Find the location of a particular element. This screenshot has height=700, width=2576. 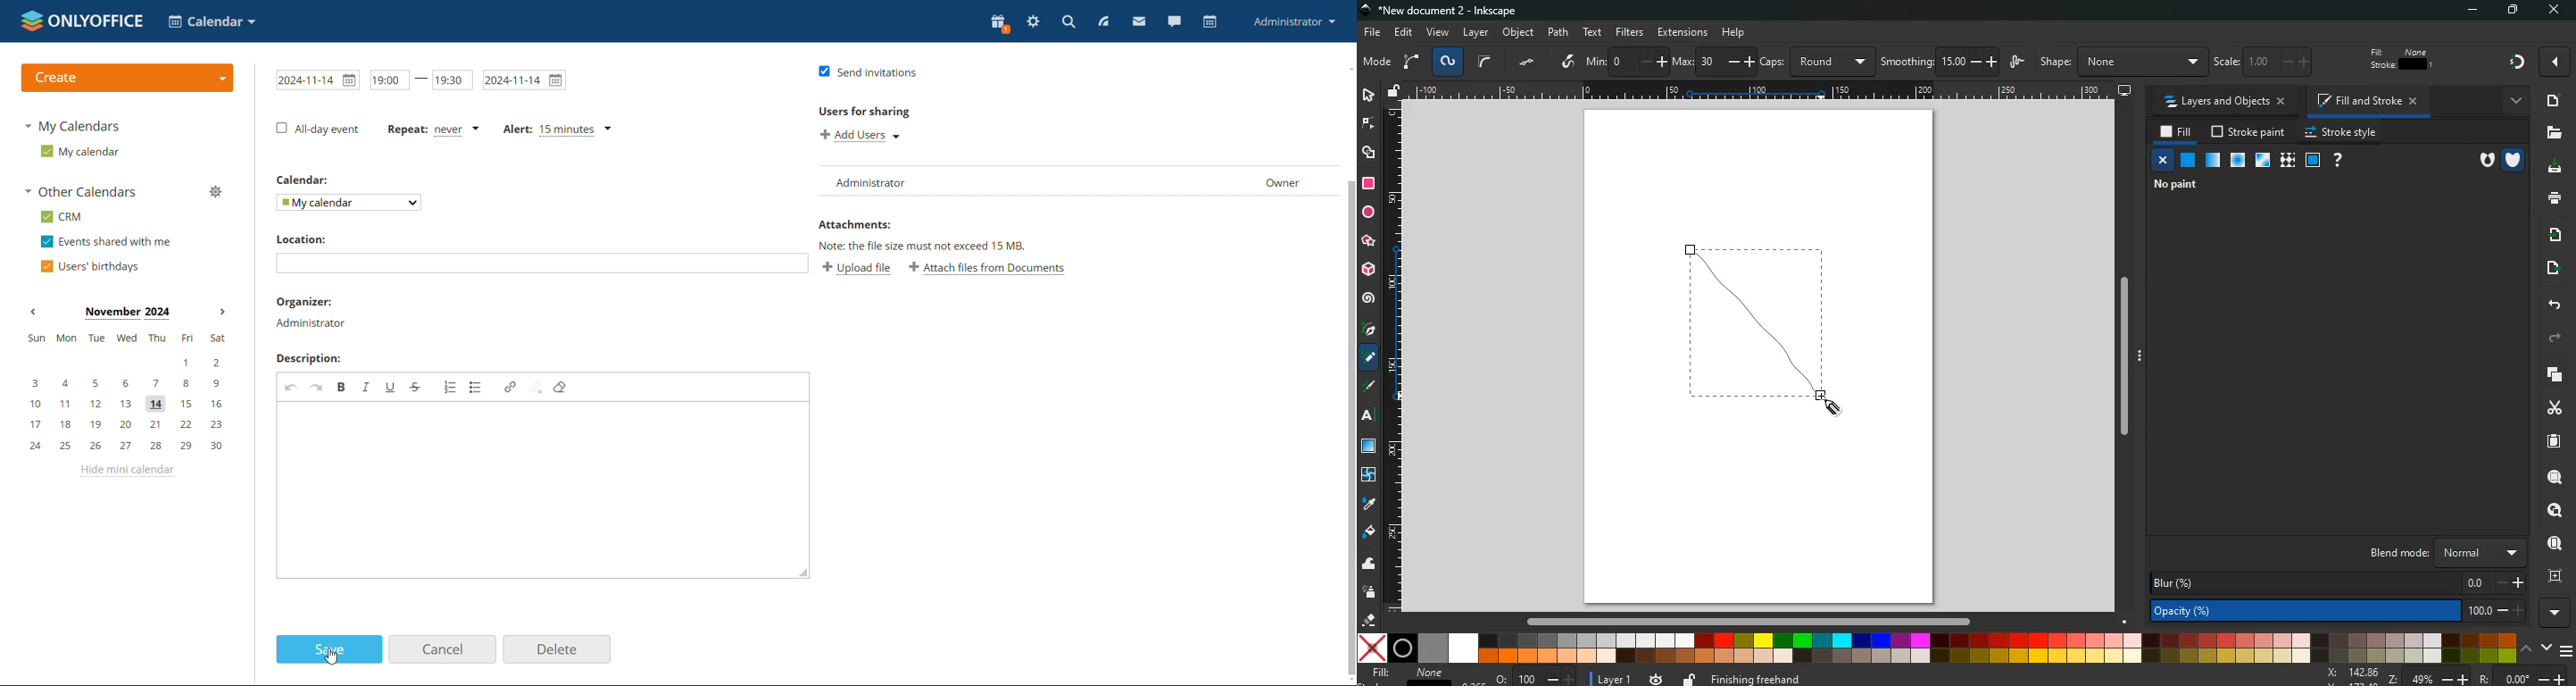

circle is located at coordinates (1367, 213).